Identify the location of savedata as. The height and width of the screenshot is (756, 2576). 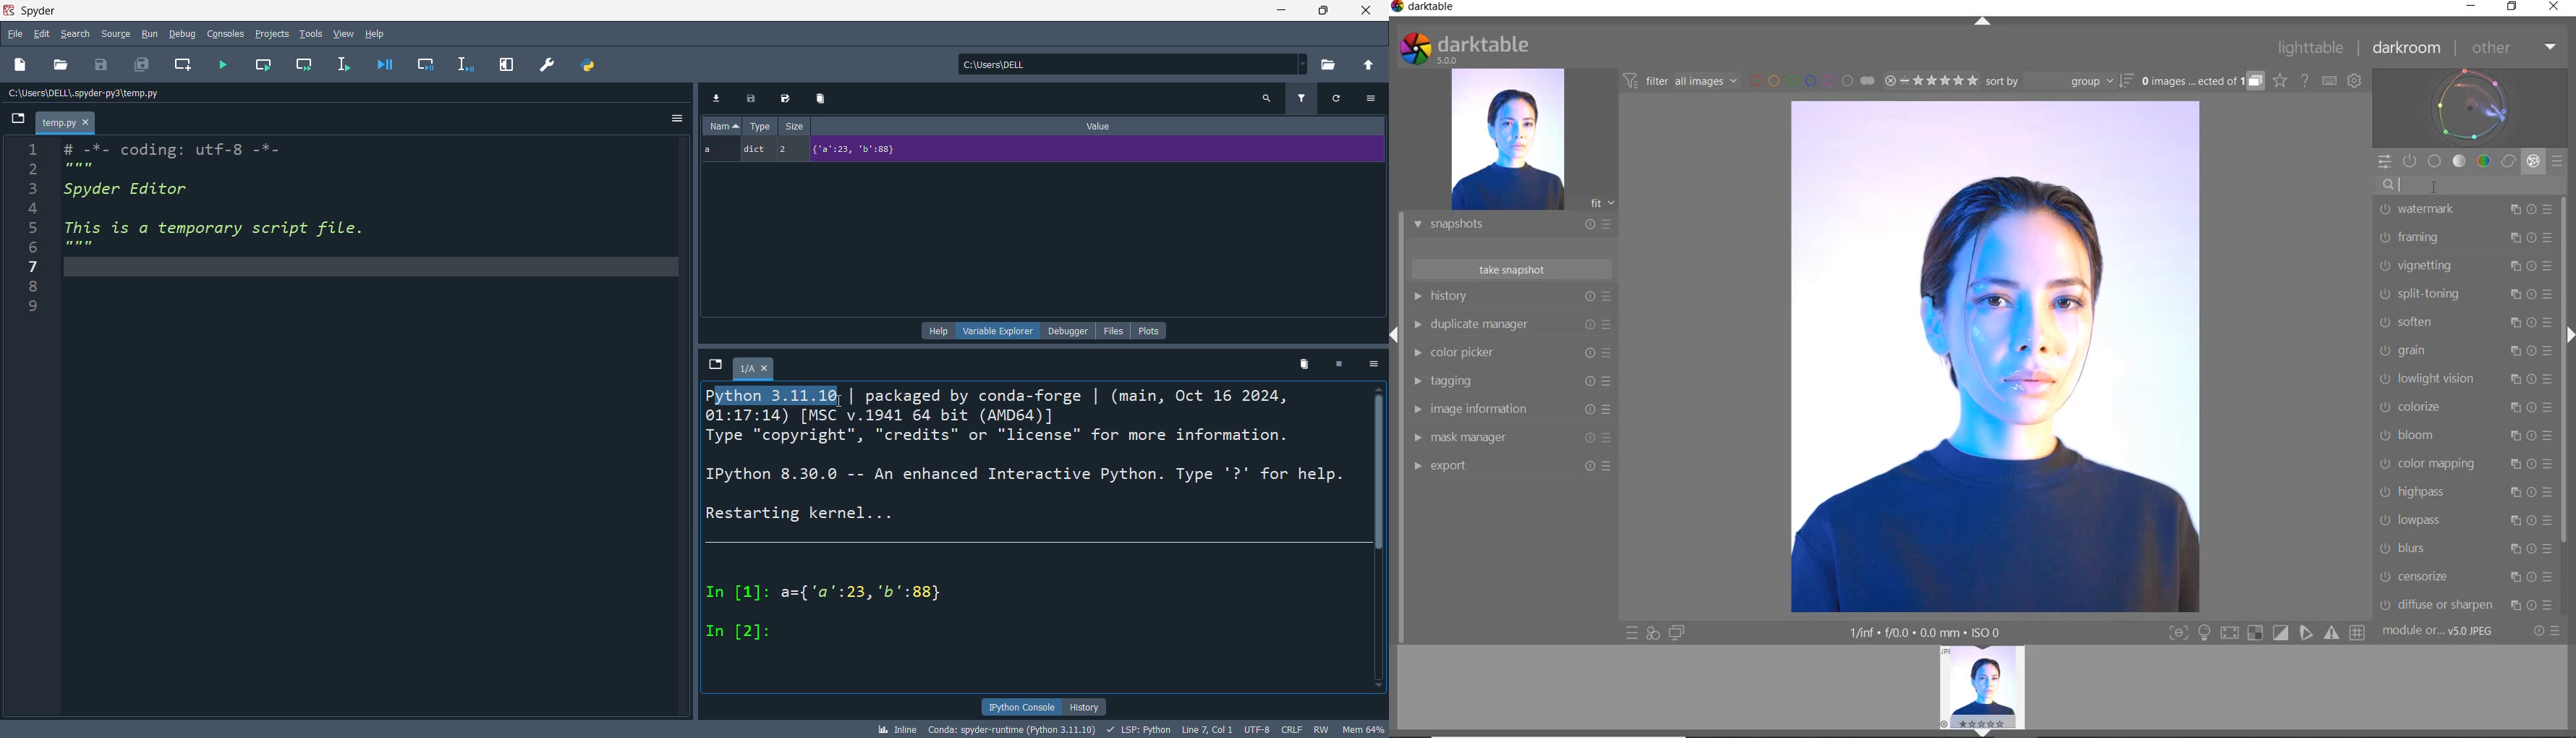
(788, 96).